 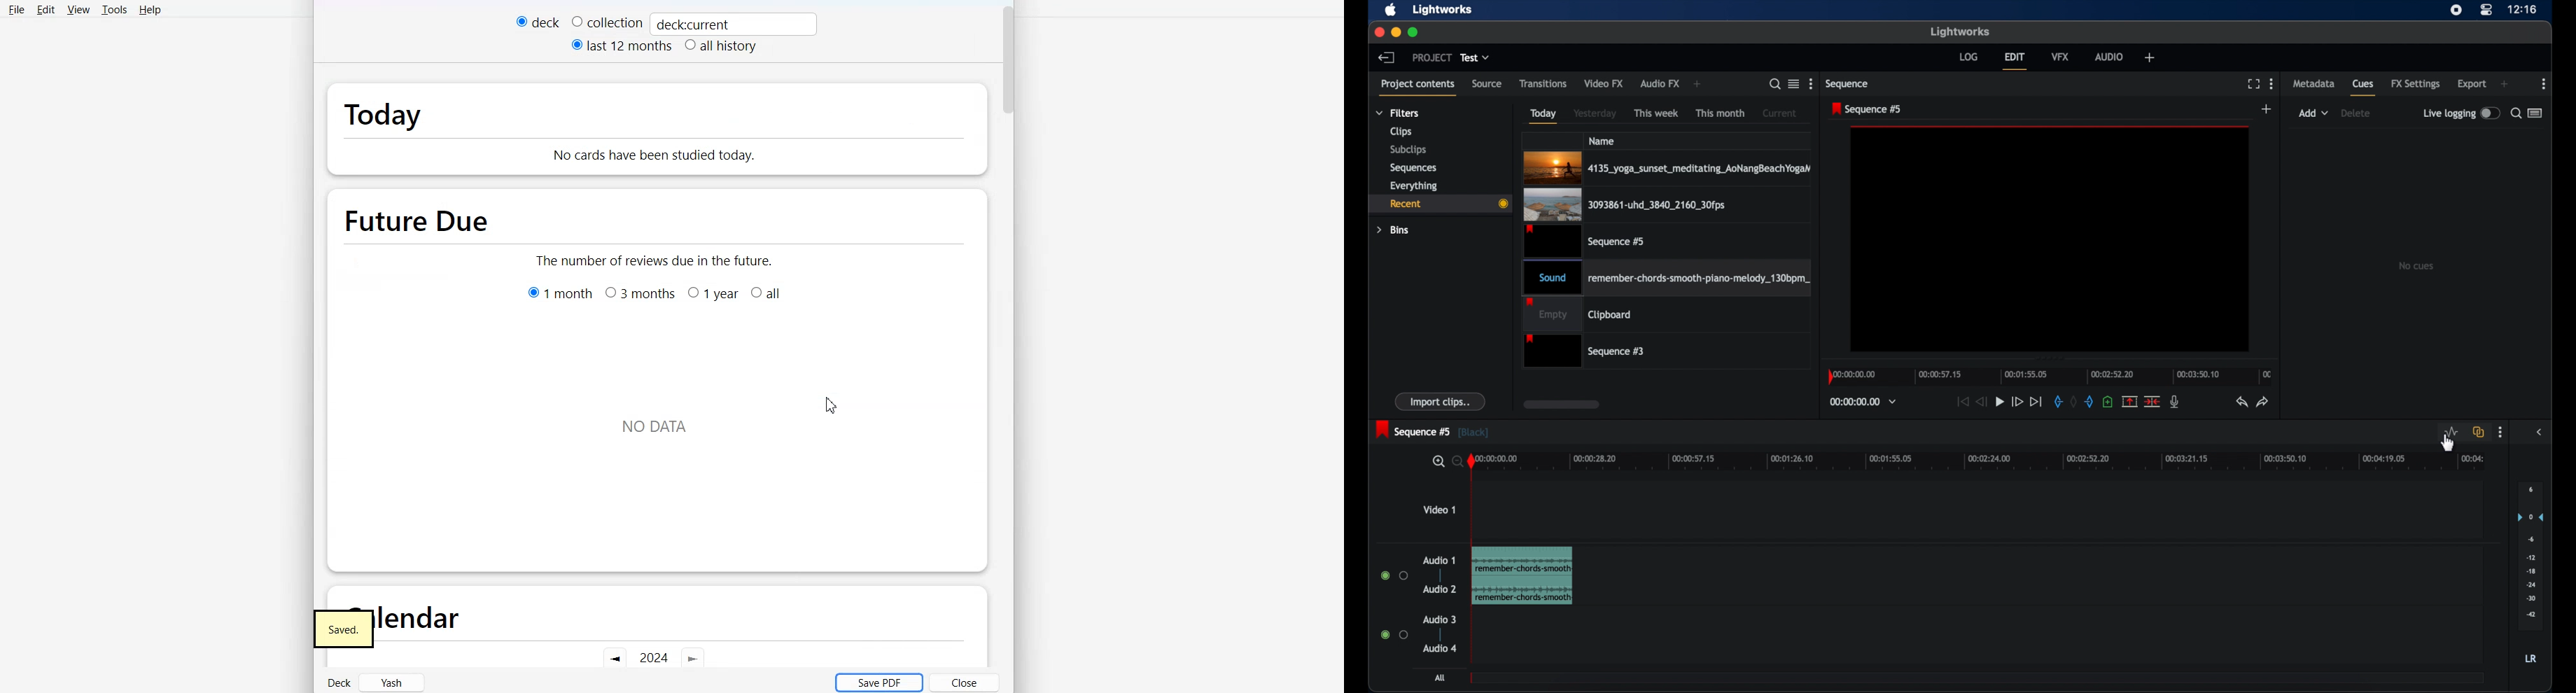 I want to click on name, so click(x=1602, y=141).